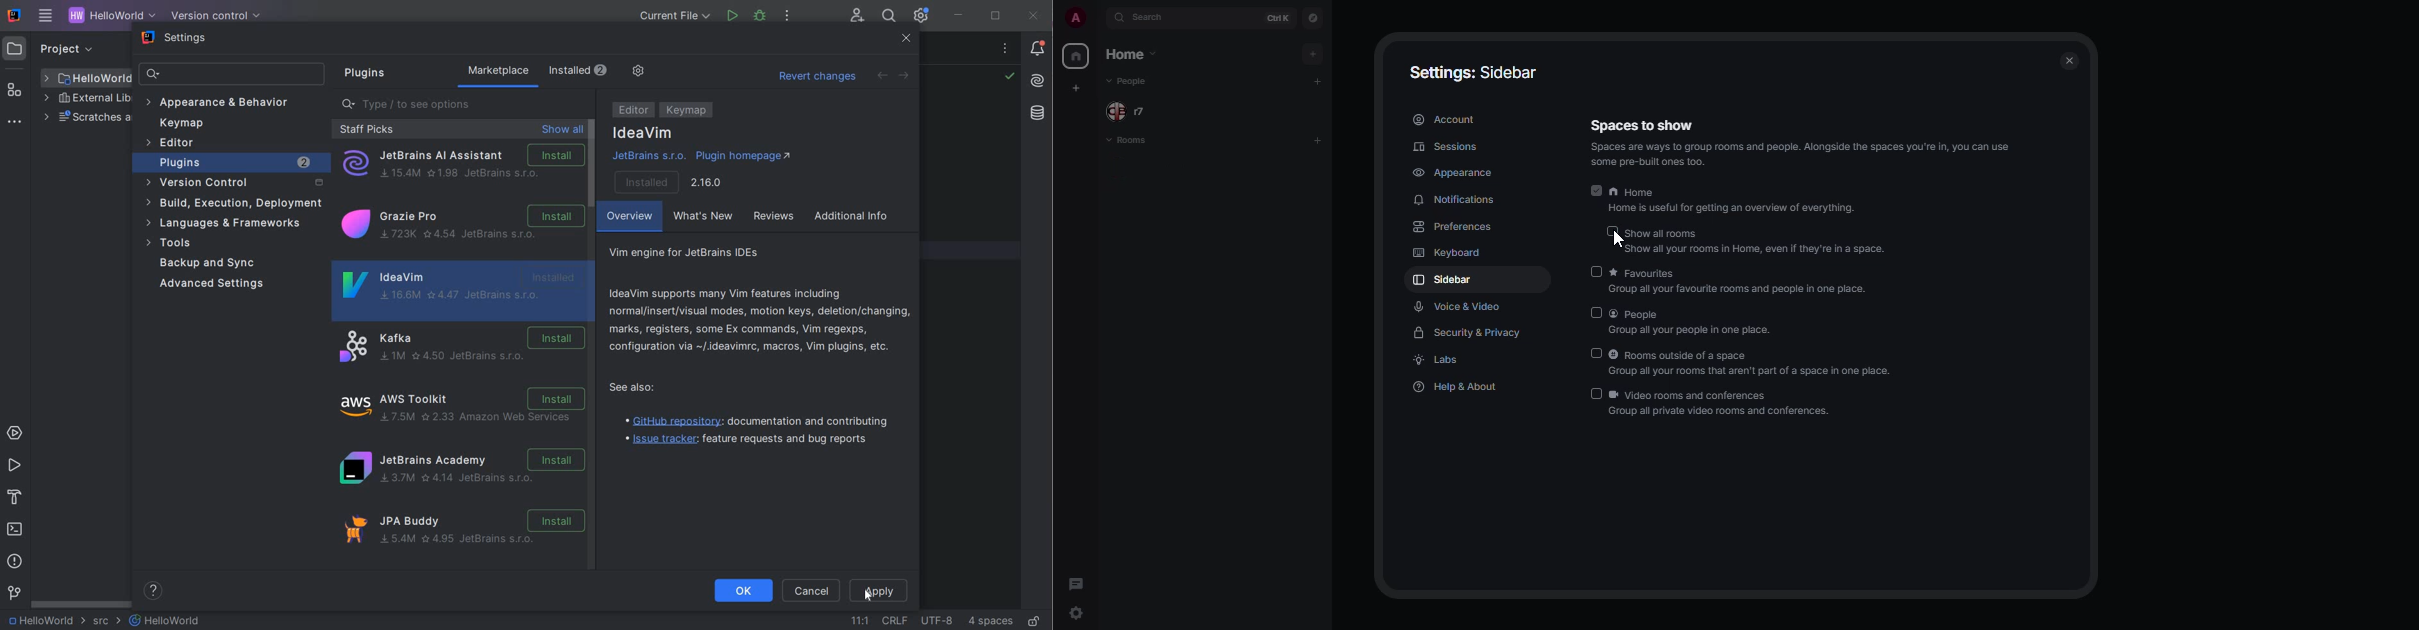 The height and width of the screenshot is (644, 2436). I want to click on RUN, so click(733, 16).